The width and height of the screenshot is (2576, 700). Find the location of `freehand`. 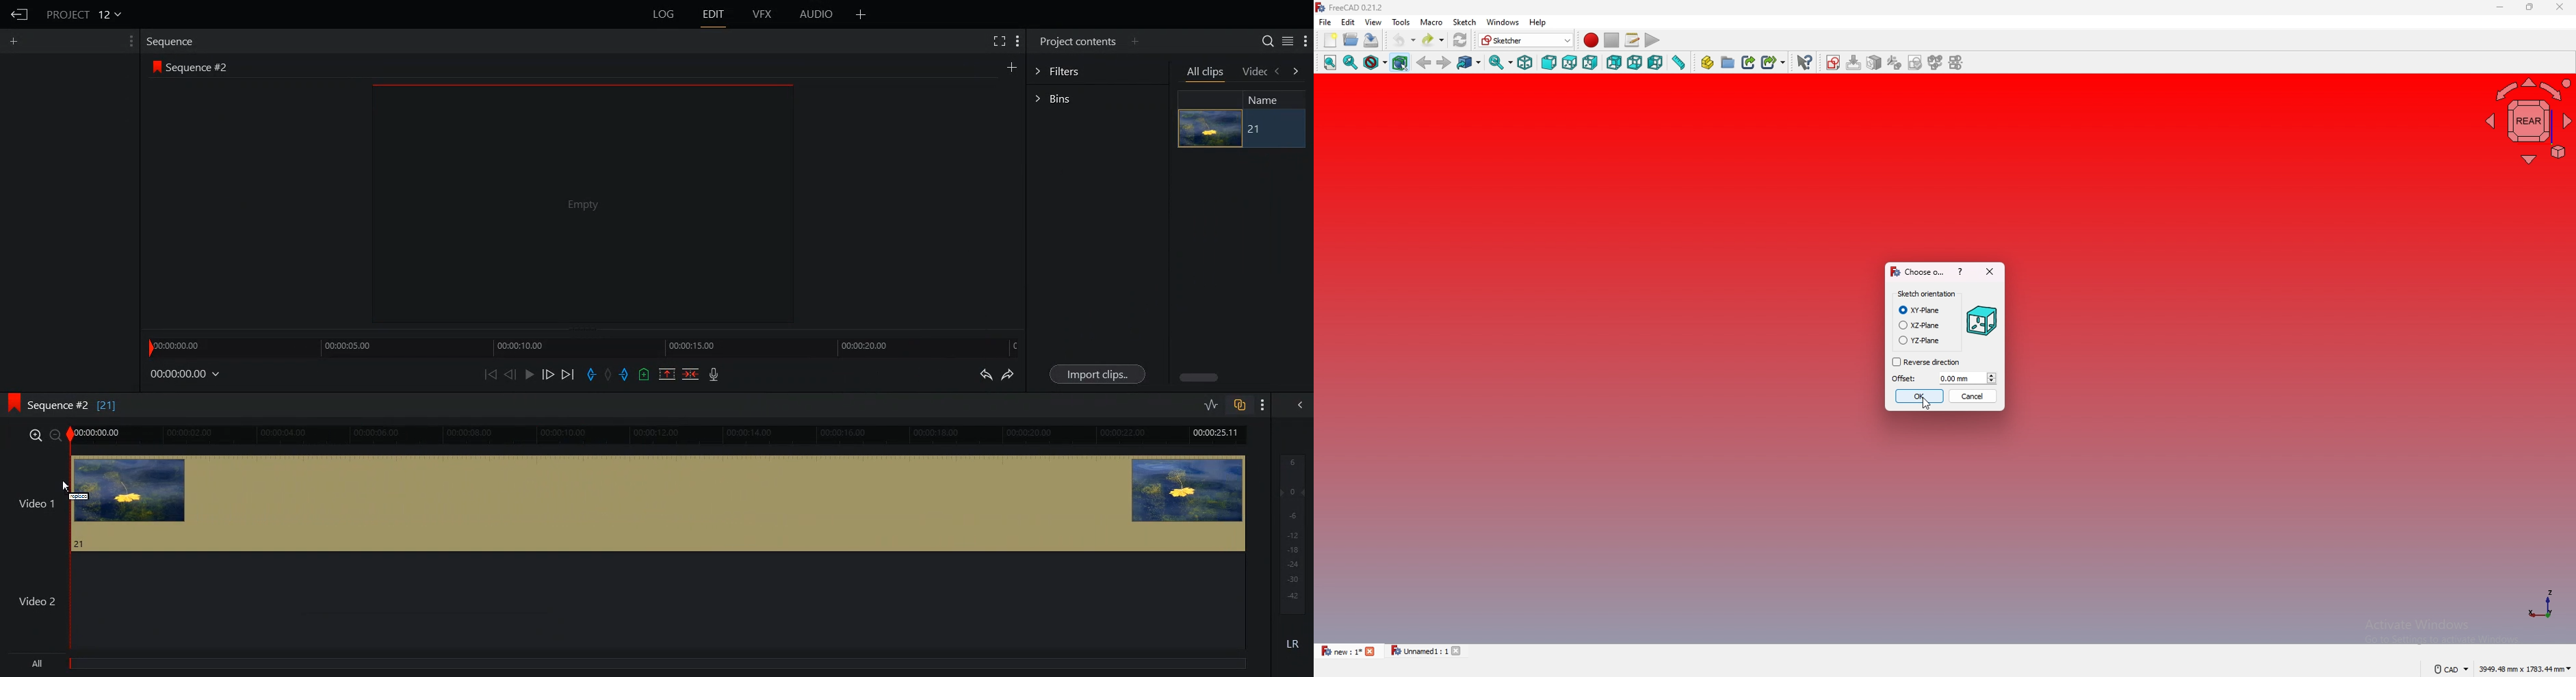

freehand is located at coordinates (1957, 62).